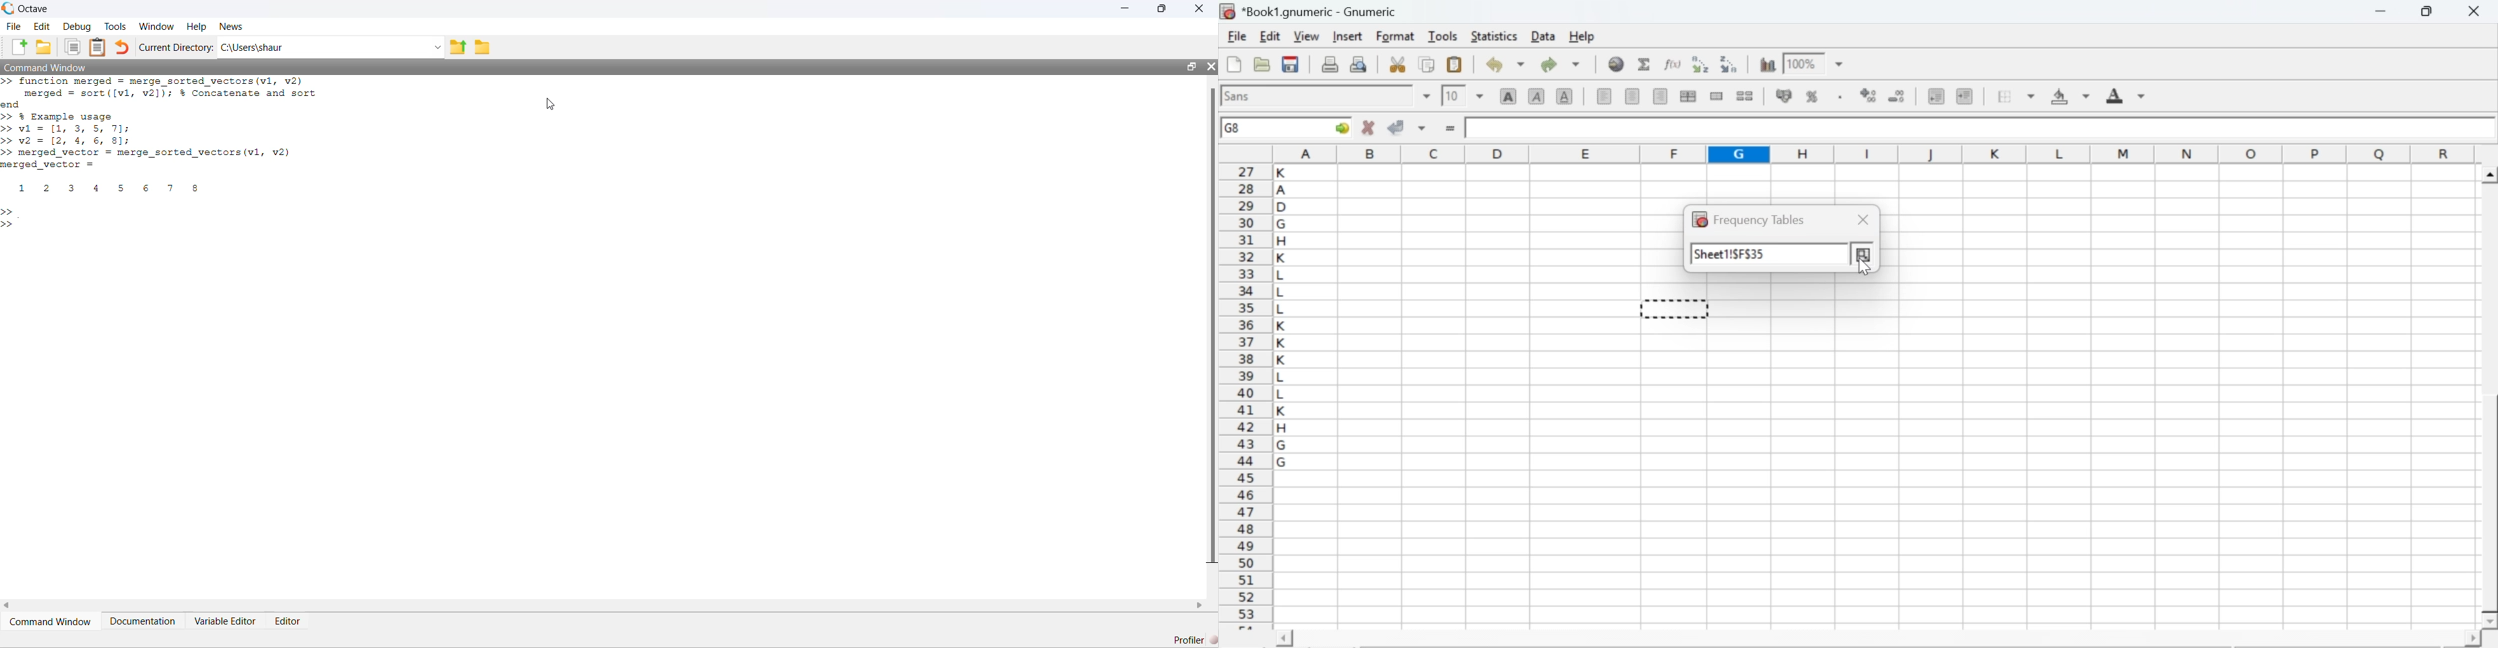 The width and height of the screenshot is (2520, 672). Describe the element at coordinates (1428, 64) in the screenshot. I see `copy` at that location.